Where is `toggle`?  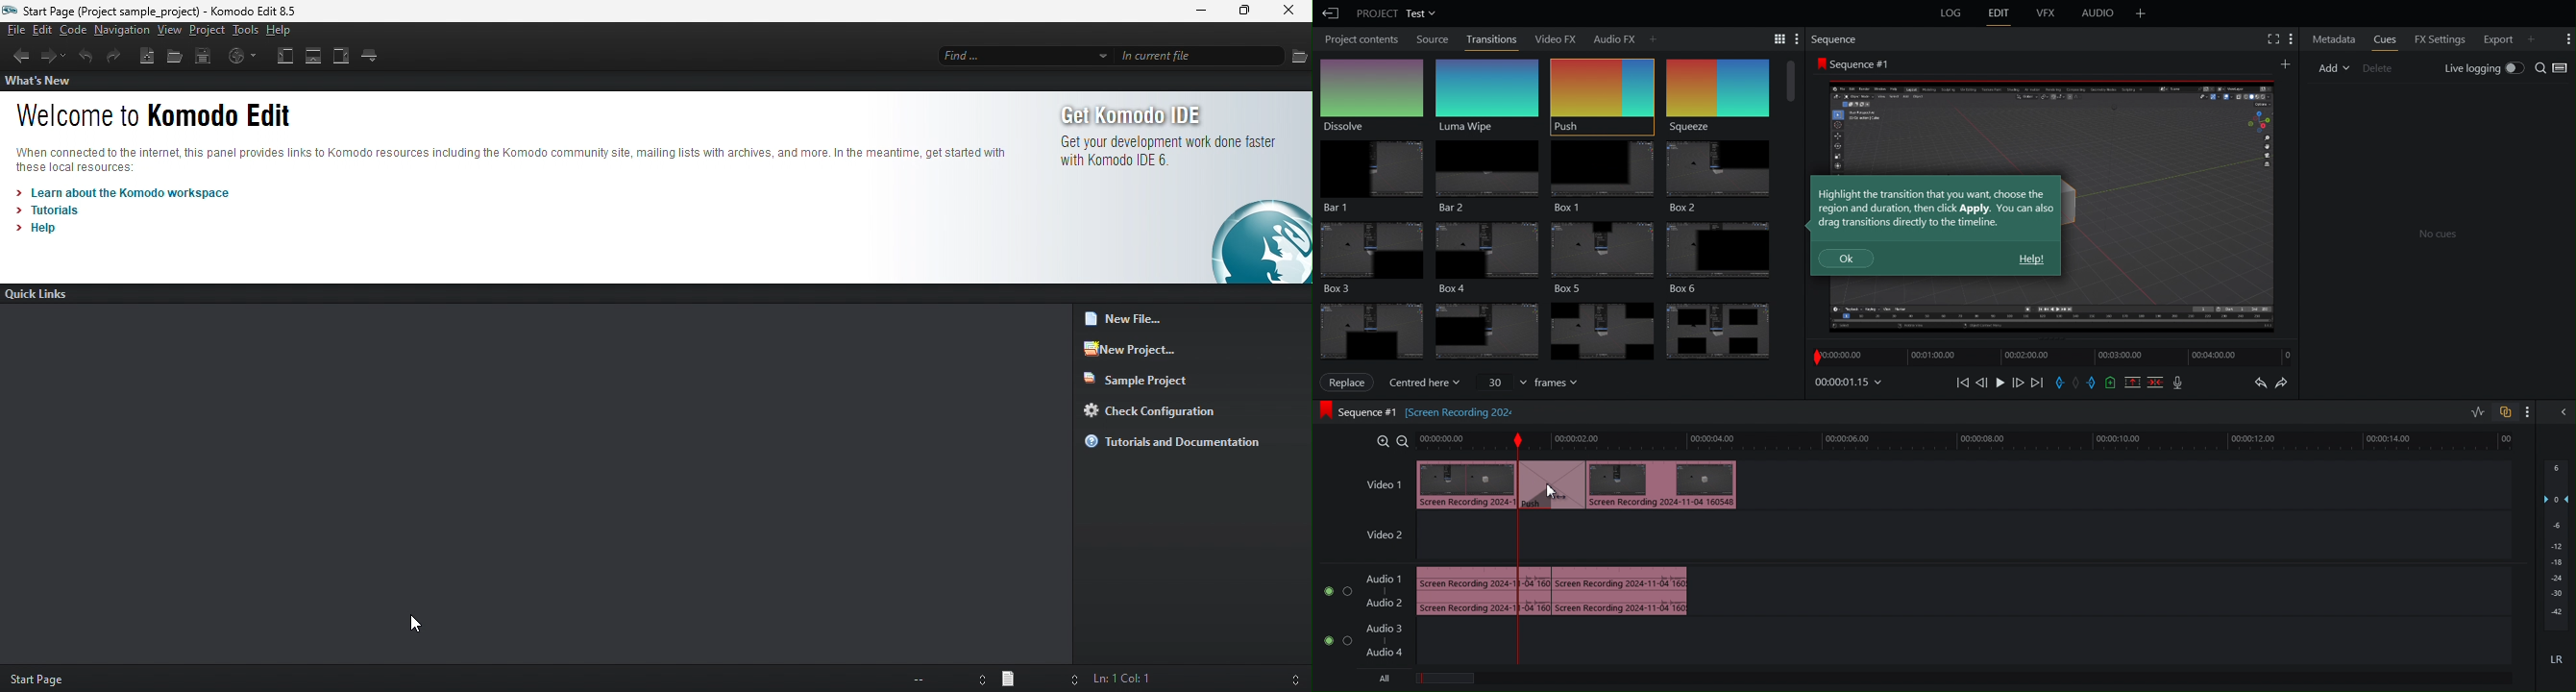 toggle is located at coordinates (1345, 641).